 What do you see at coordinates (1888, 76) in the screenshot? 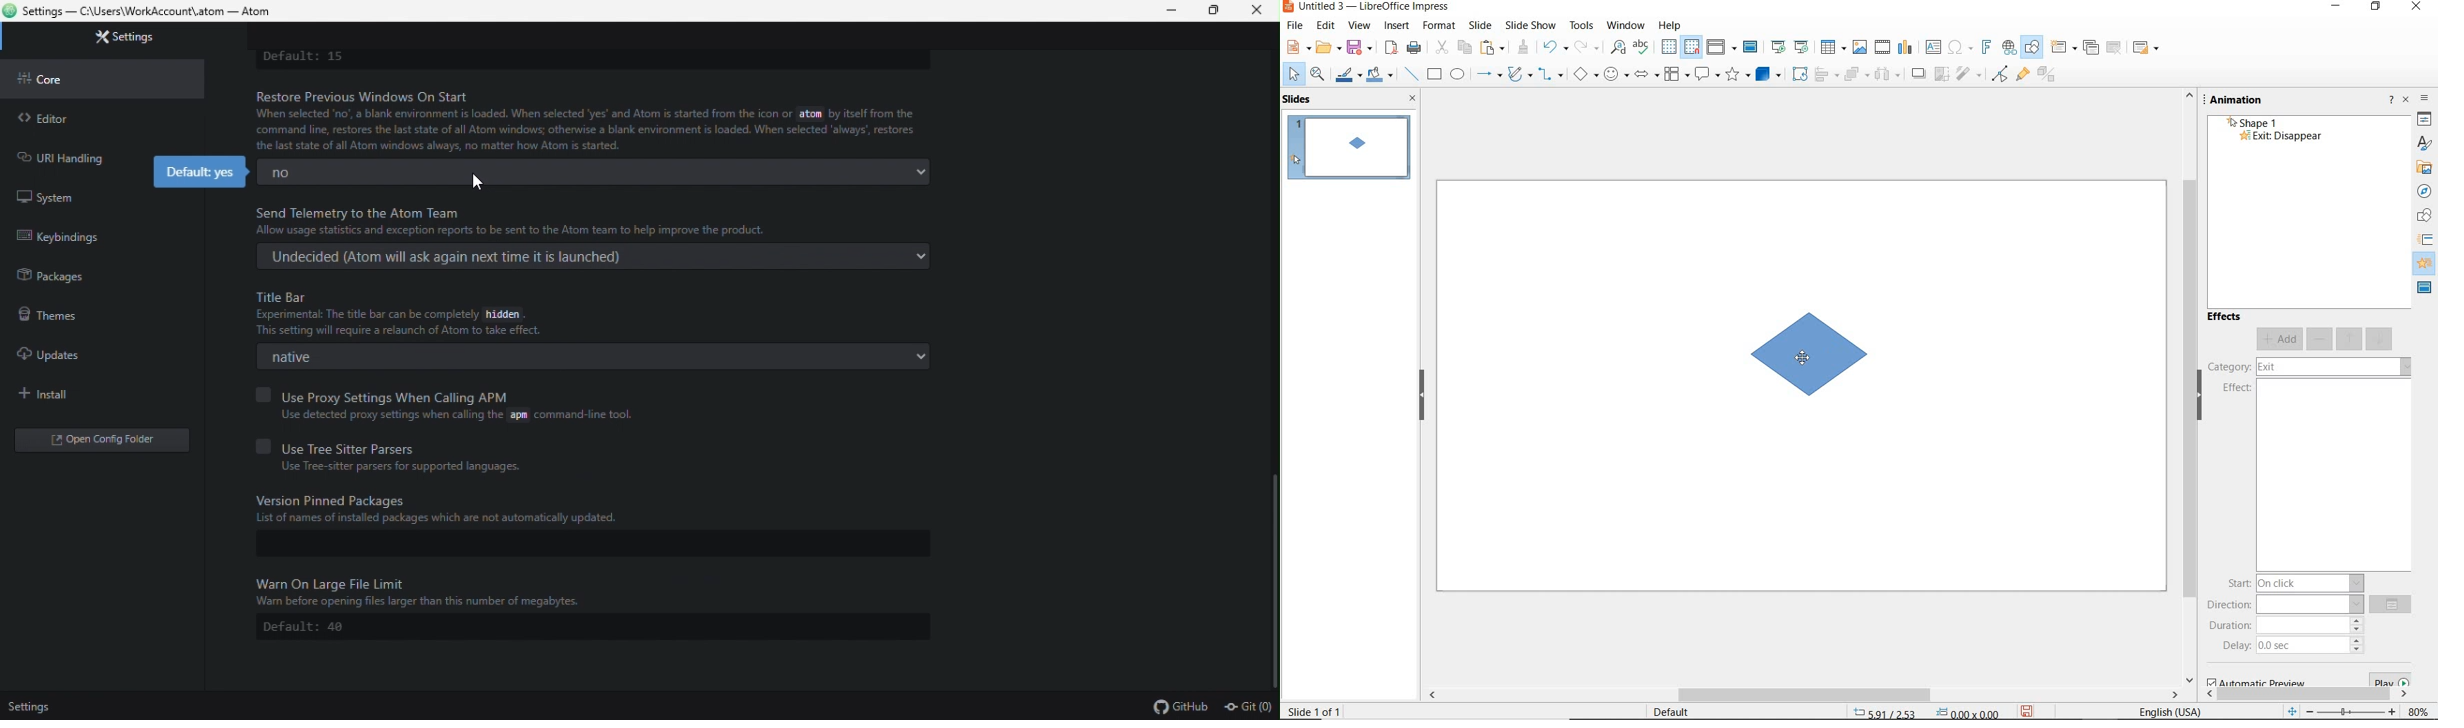
I see `objects to distribute` at bounding box center [1888, 76].